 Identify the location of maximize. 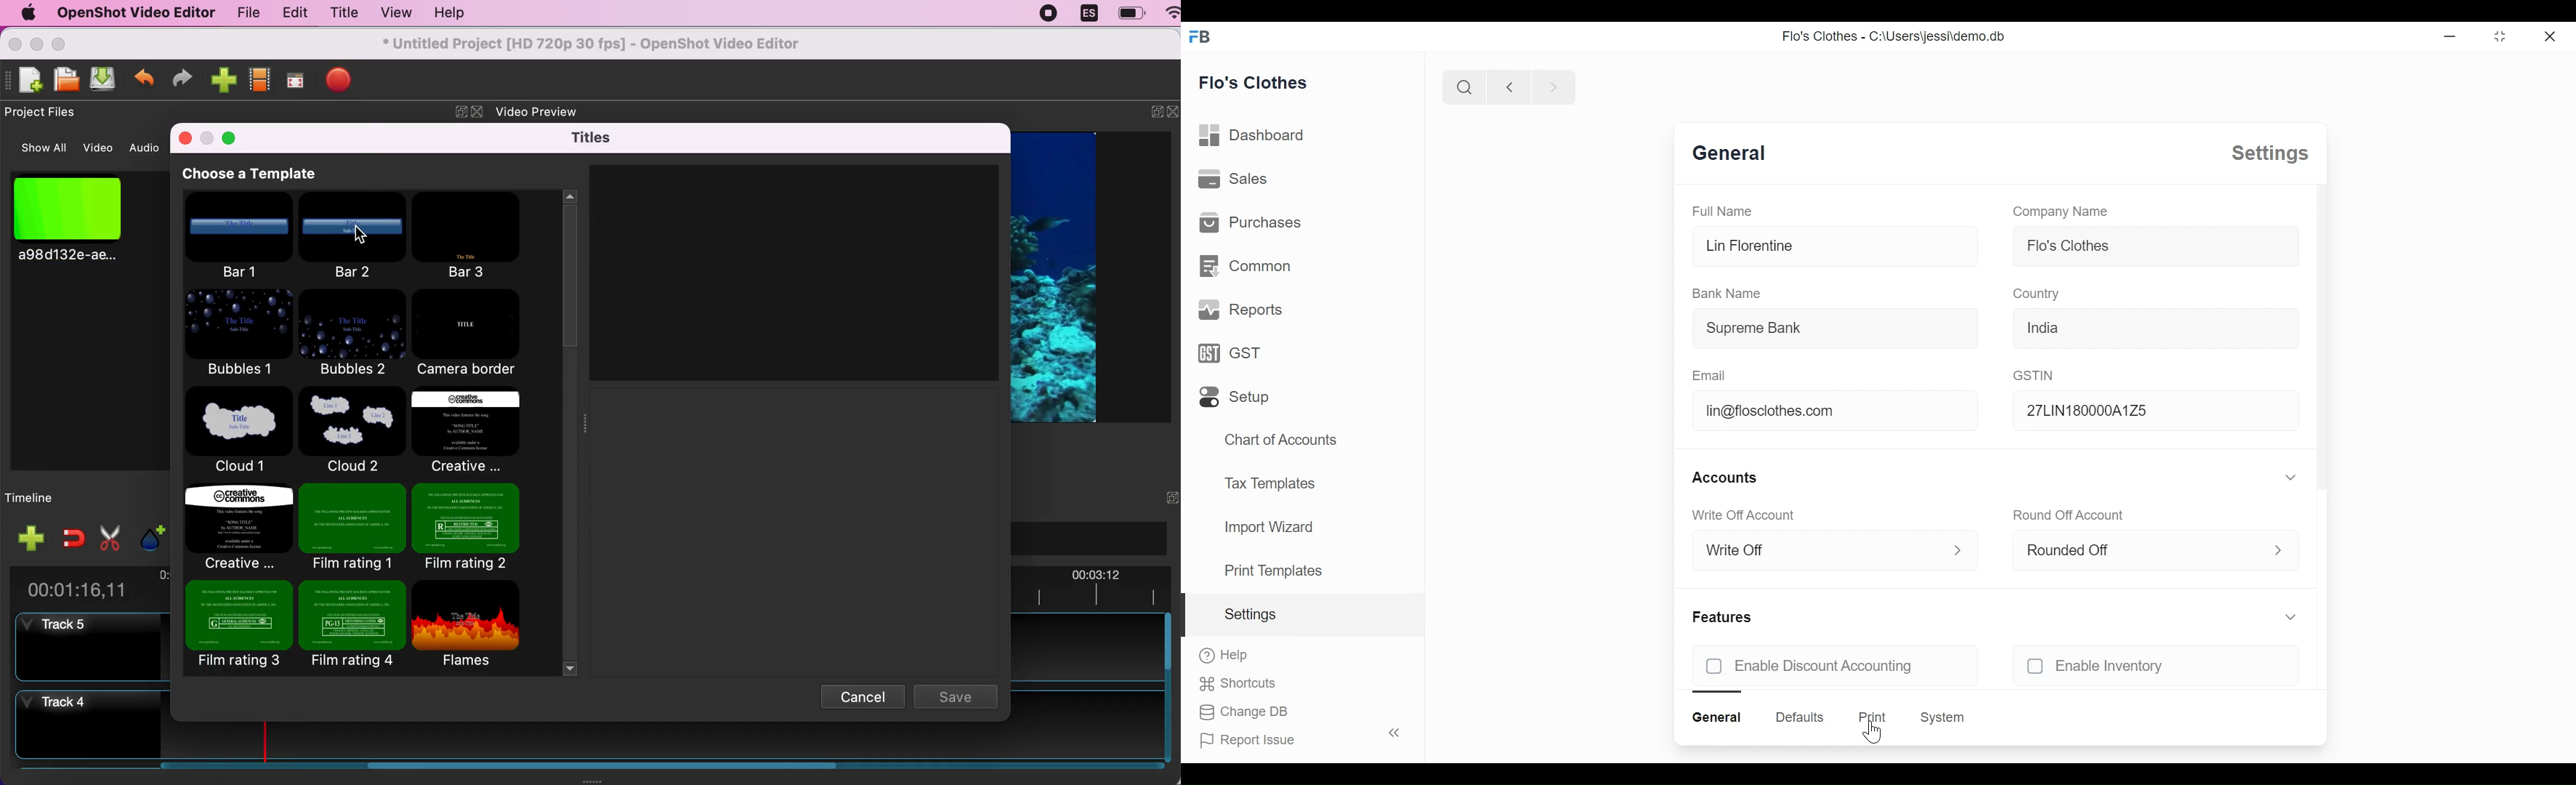
(63, 42).